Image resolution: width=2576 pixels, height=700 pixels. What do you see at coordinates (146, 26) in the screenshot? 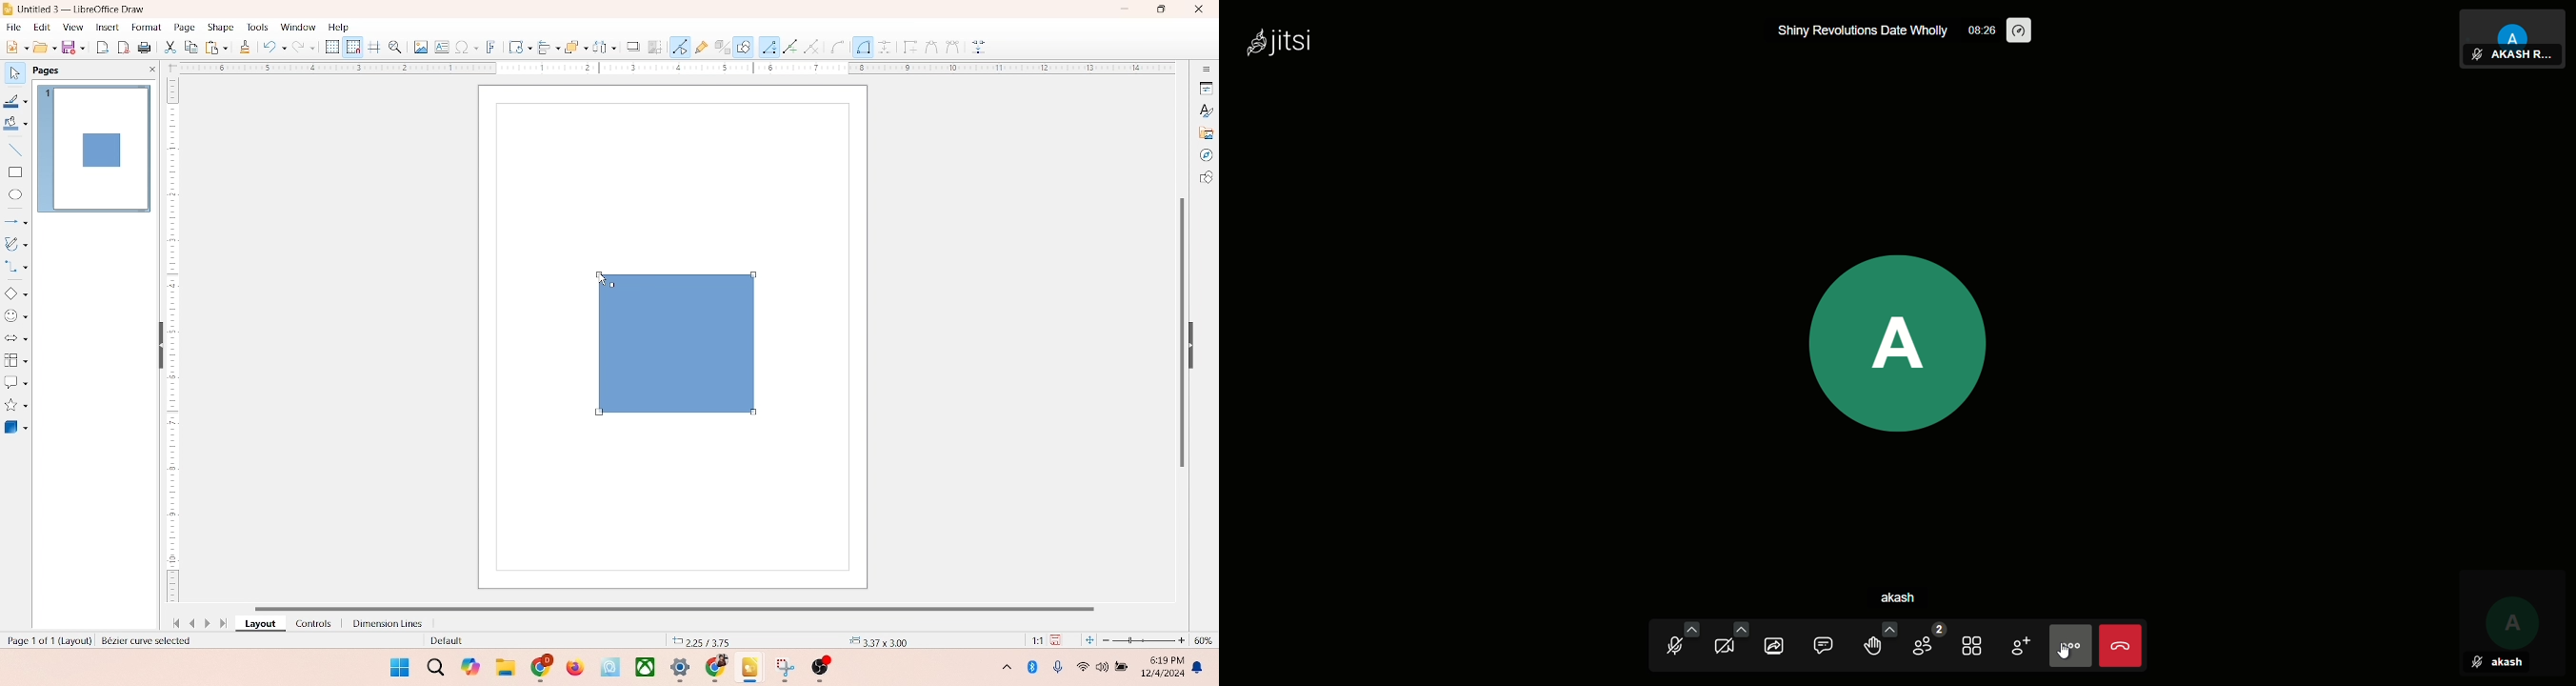
I see `format` at bounding box center [146, 26].